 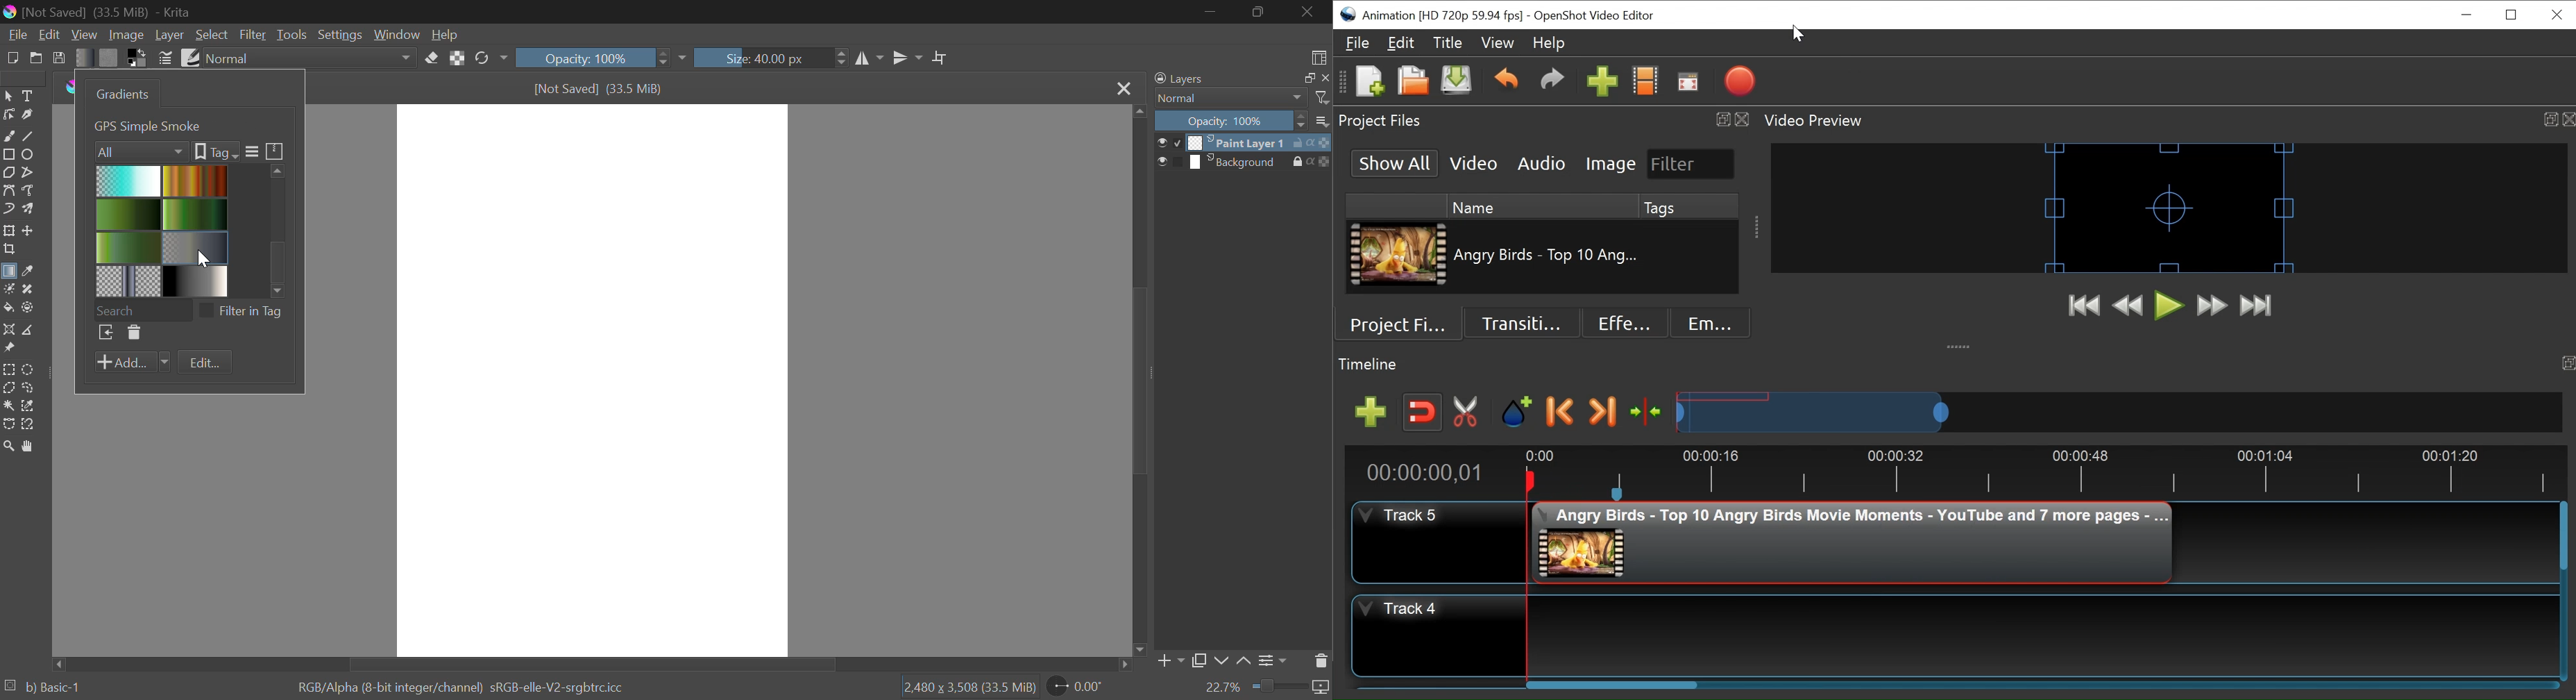 What do you see at coordinates (12, 56) in the screenshot?
I see `New` at bounding box center [12, 56].